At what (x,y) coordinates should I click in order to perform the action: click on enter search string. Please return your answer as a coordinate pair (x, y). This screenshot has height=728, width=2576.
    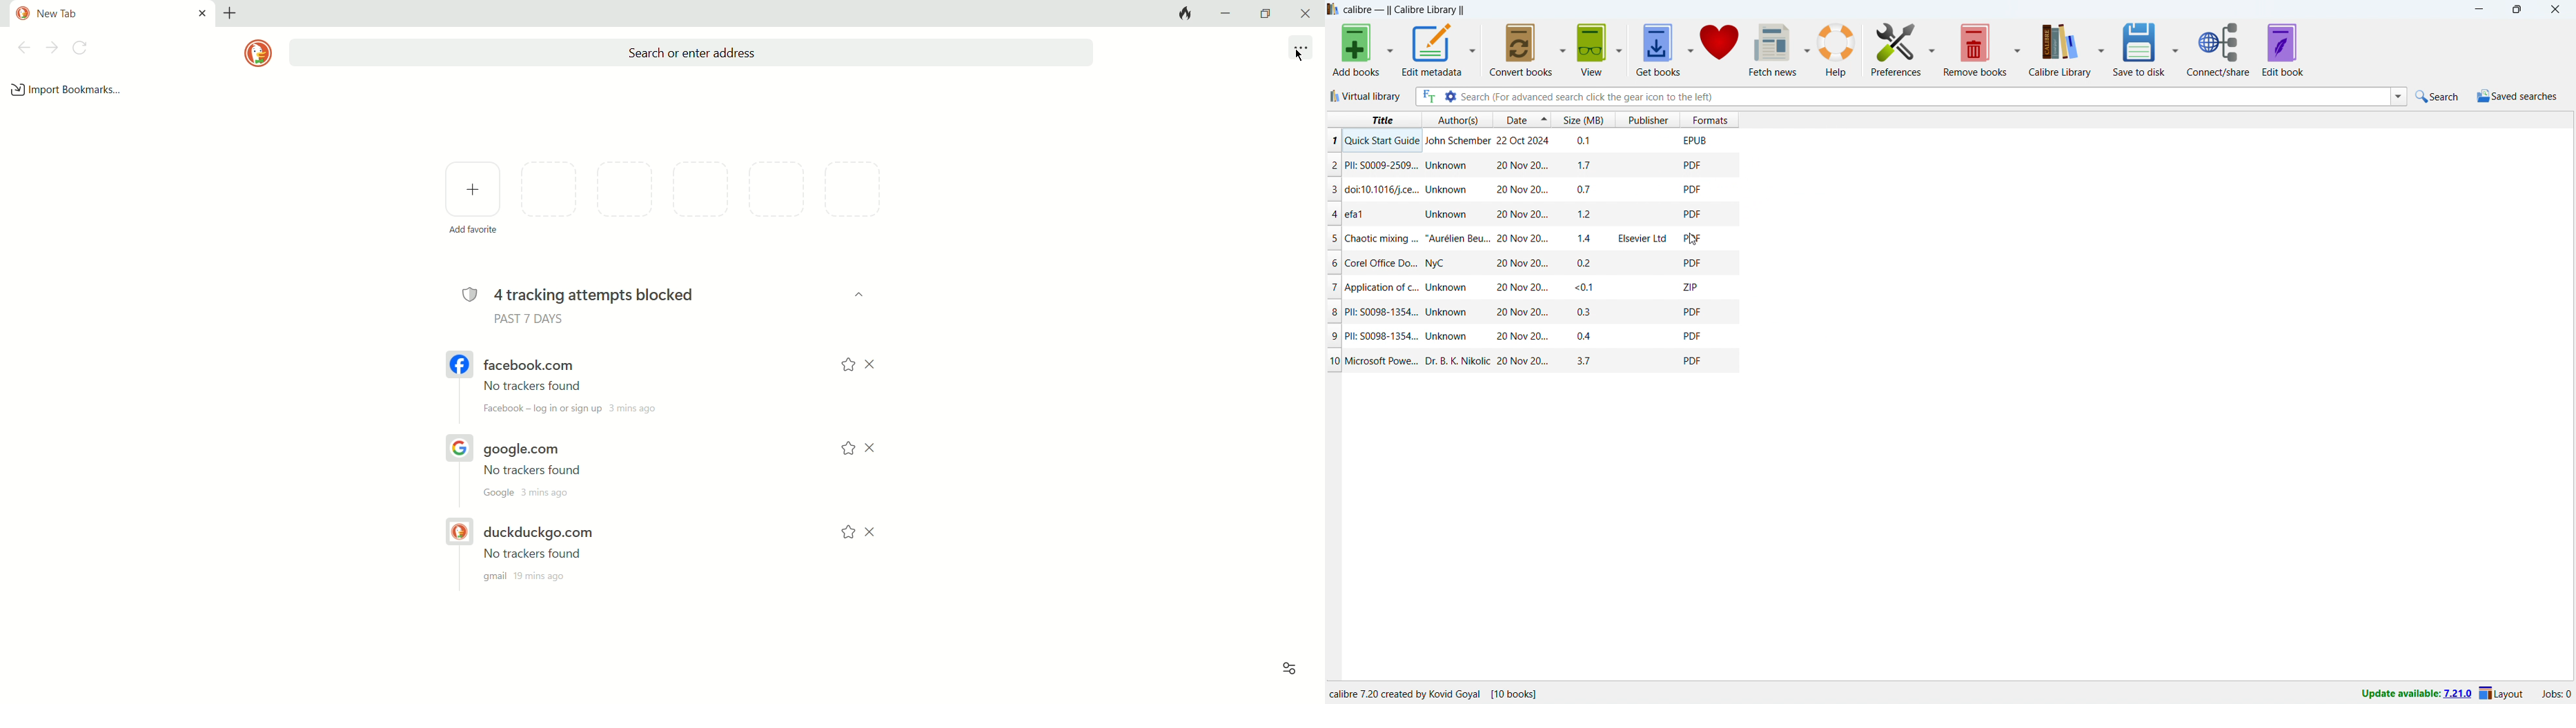
    Looking at the image, I should click on (1926, 97).